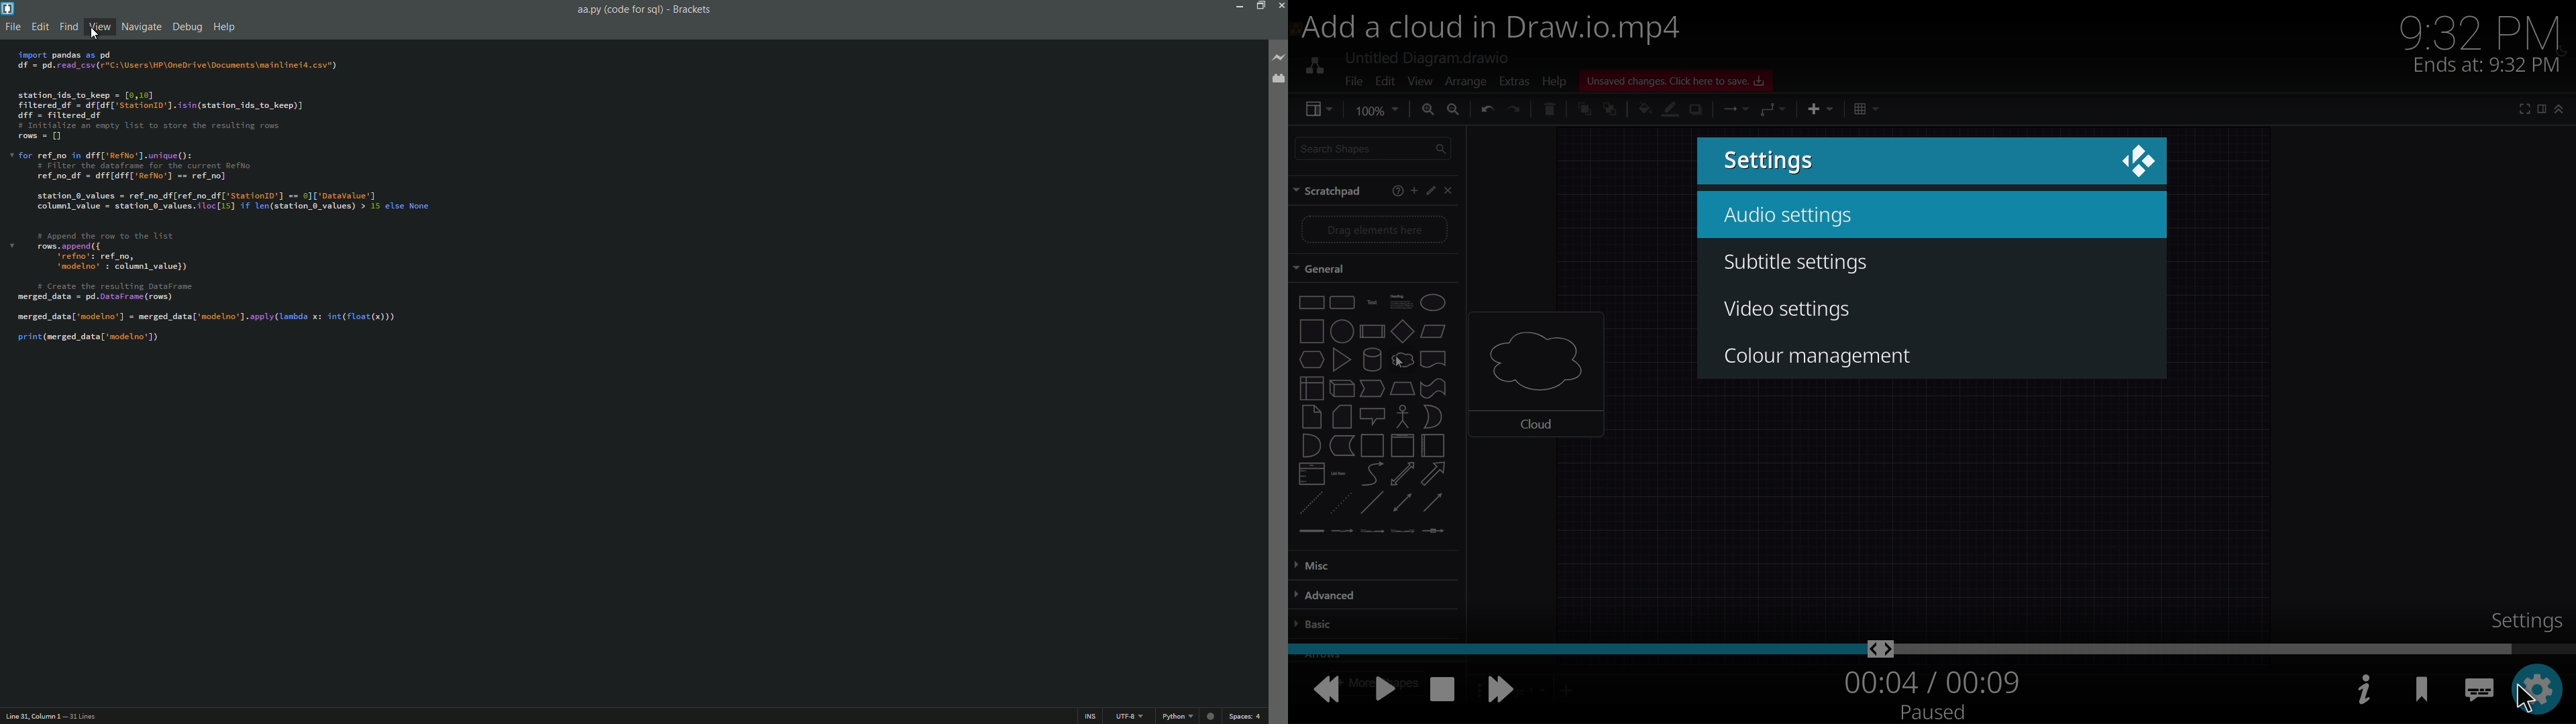 Image resolution: width=2576 pixels, height=728 pixels. Describe the element at coordinates (1178, 717) in the screenshot. I see `python` at that location.